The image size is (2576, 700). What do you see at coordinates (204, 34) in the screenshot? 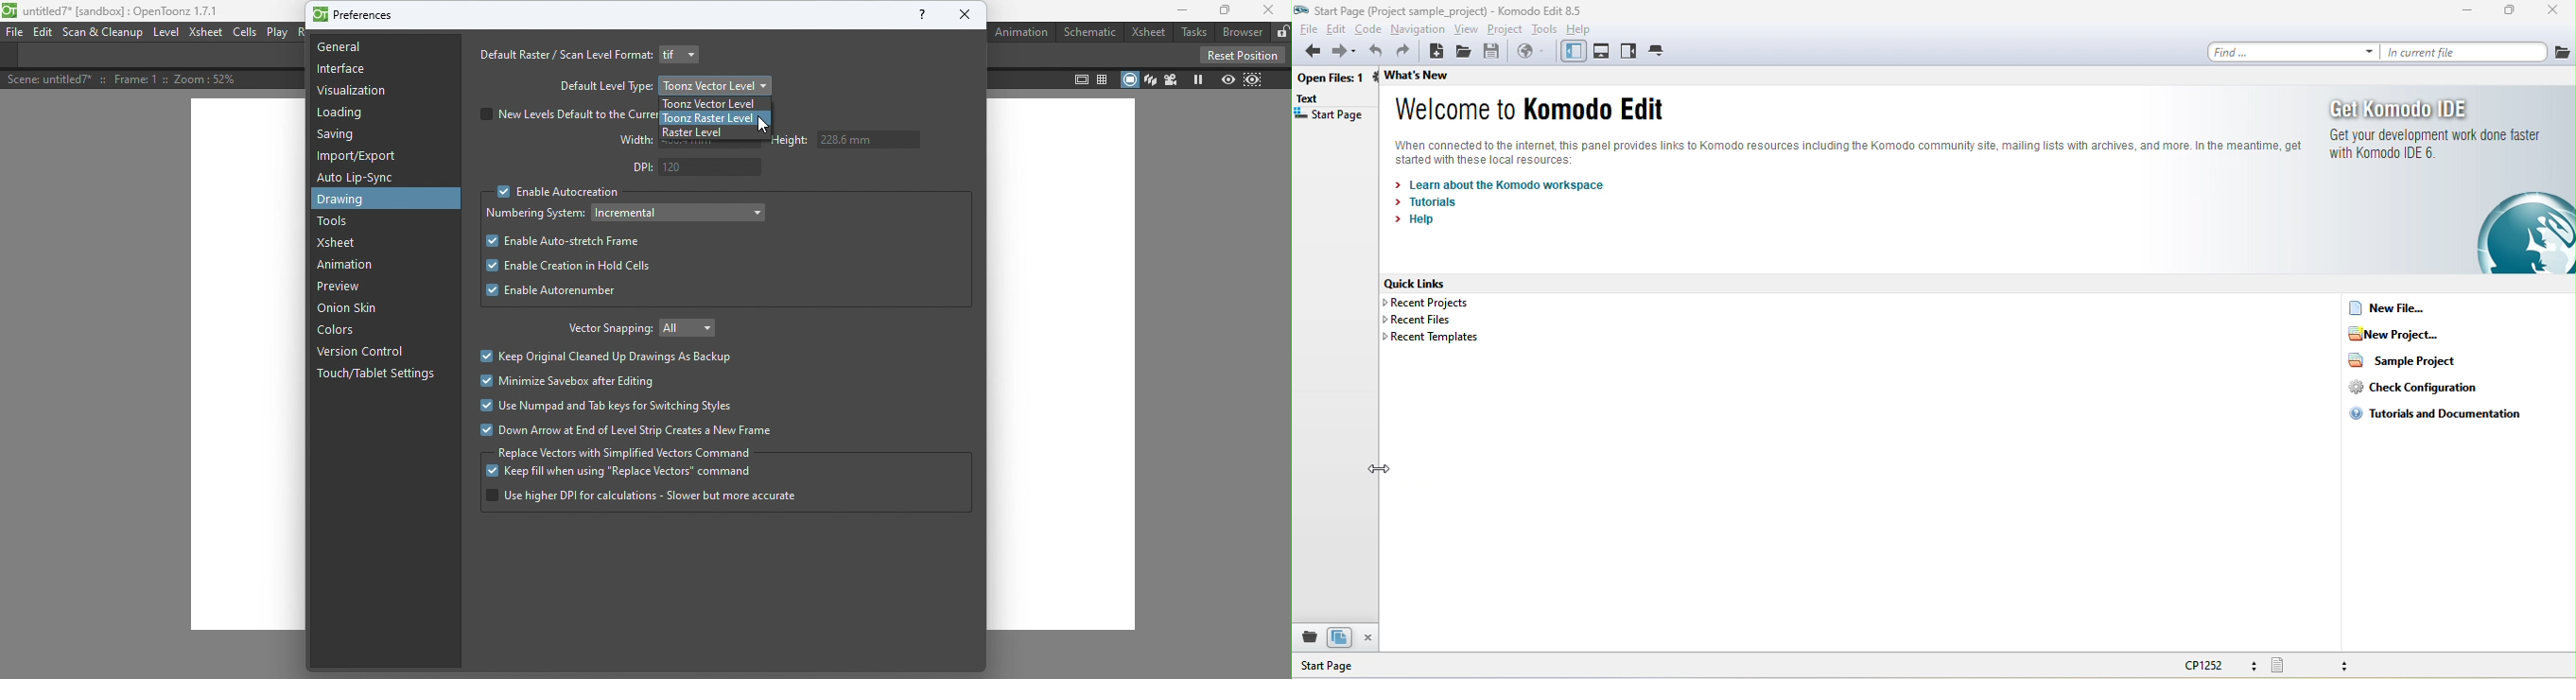
I see `Xsheet` at bounding box center [204, 34].